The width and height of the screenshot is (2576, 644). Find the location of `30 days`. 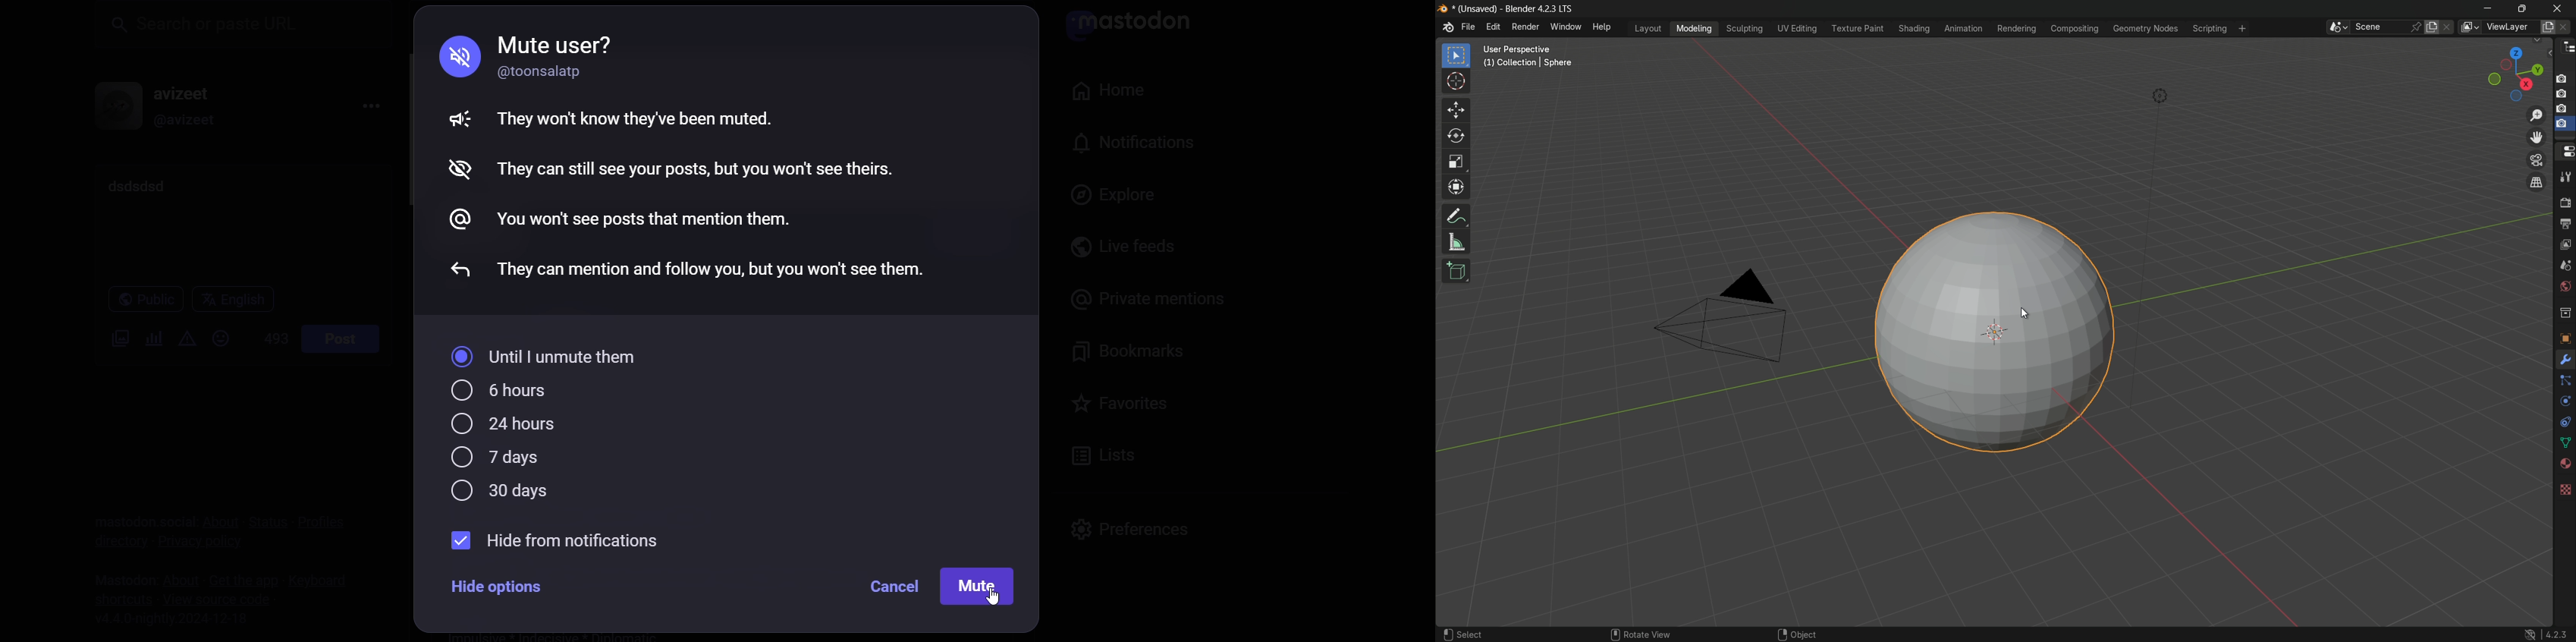

30 days is located at coordinates (498, 491).